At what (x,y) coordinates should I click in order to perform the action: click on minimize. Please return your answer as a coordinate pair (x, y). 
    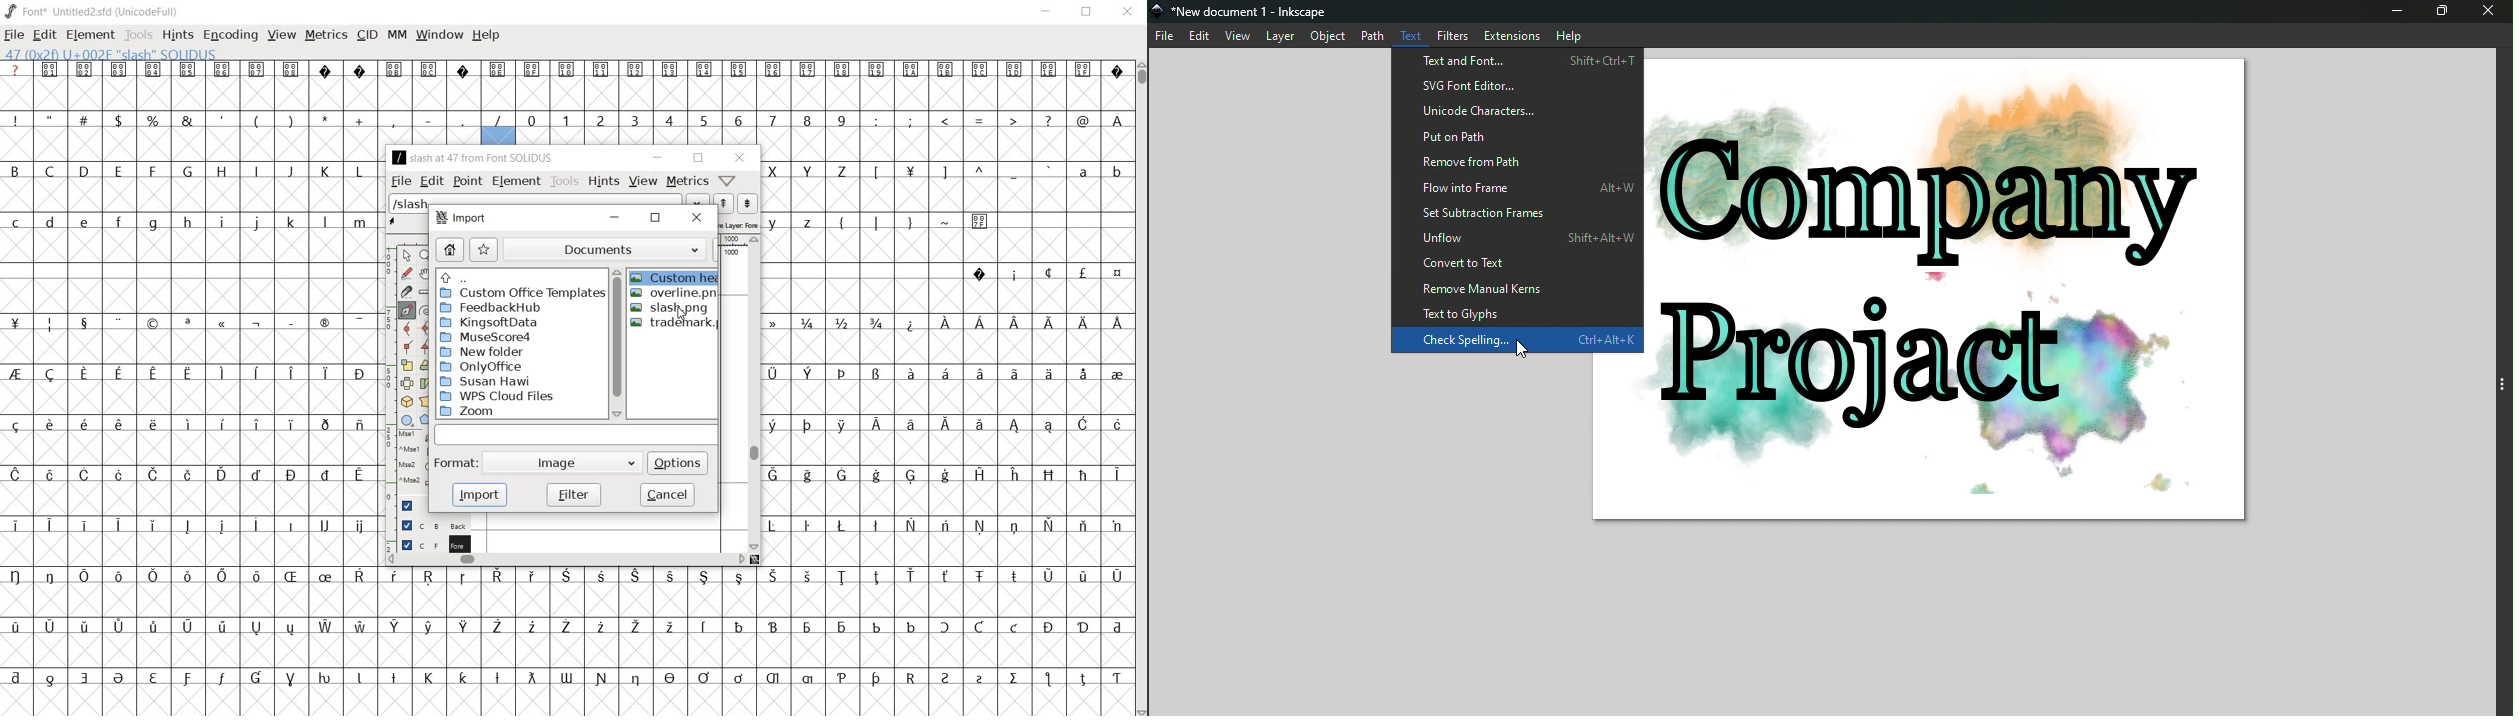
    Looking at the image, I should click on (658, 157).